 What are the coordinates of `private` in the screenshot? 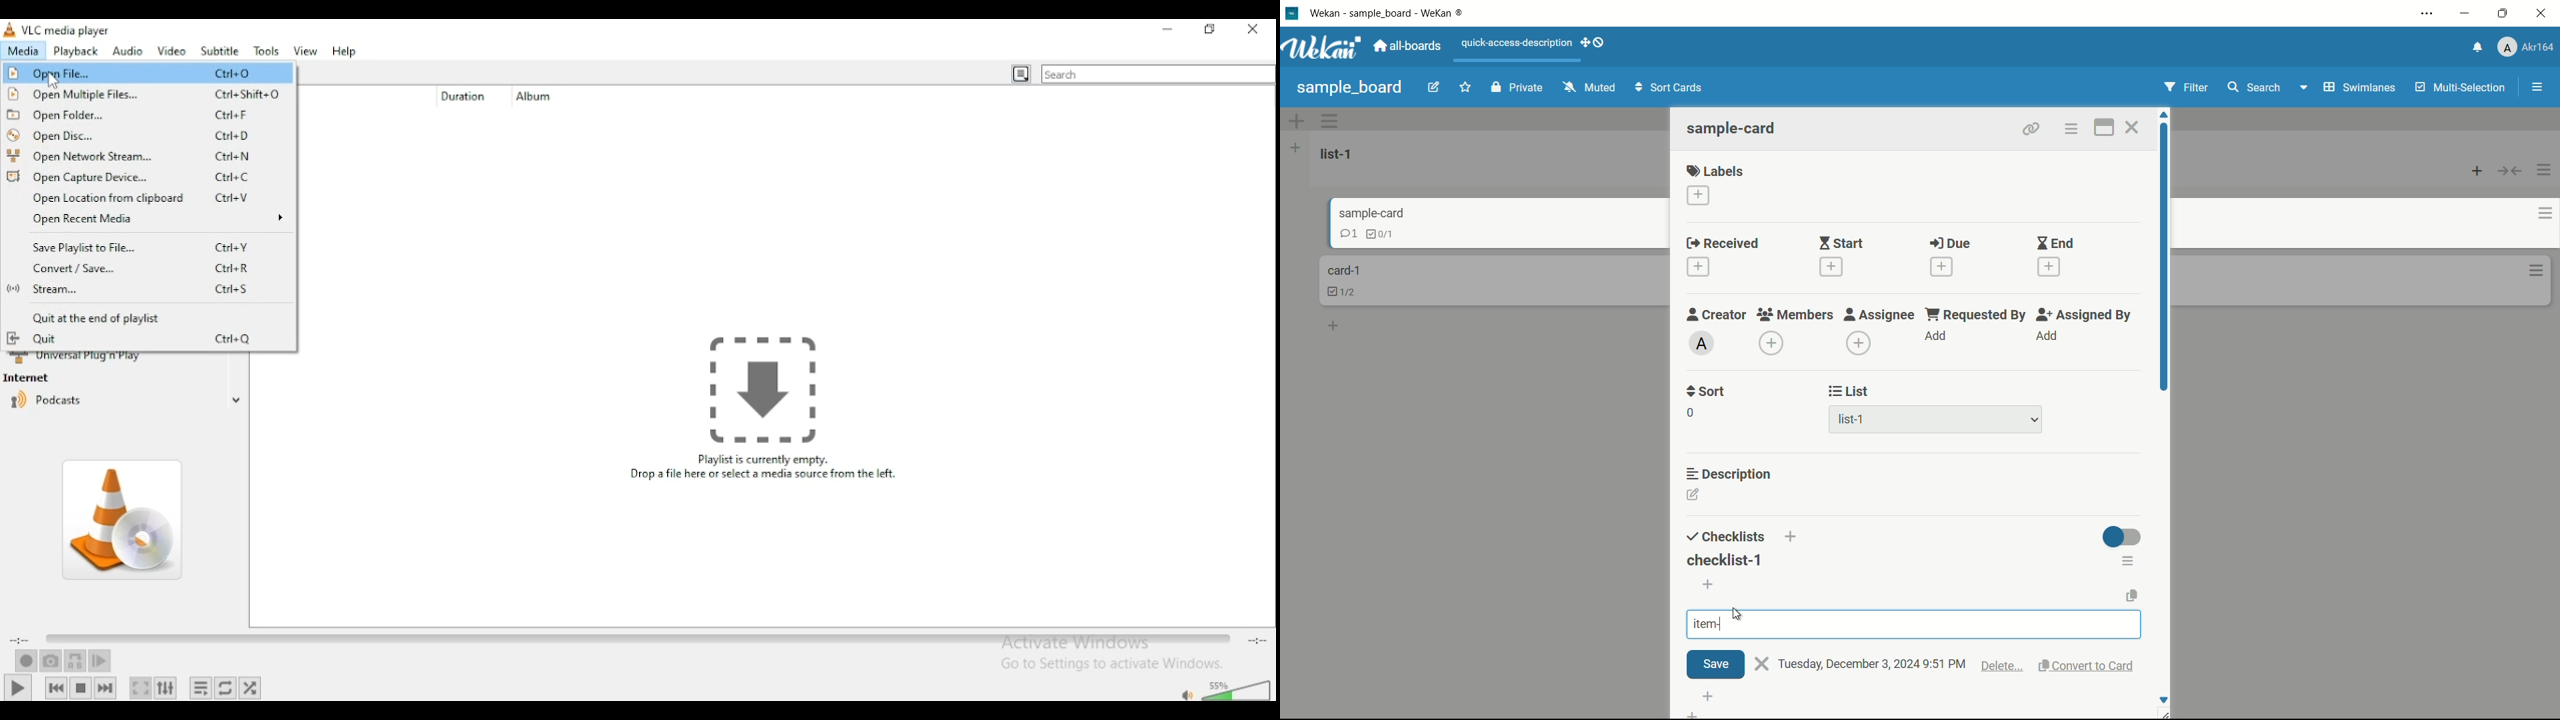 It's located at (1519, 87).